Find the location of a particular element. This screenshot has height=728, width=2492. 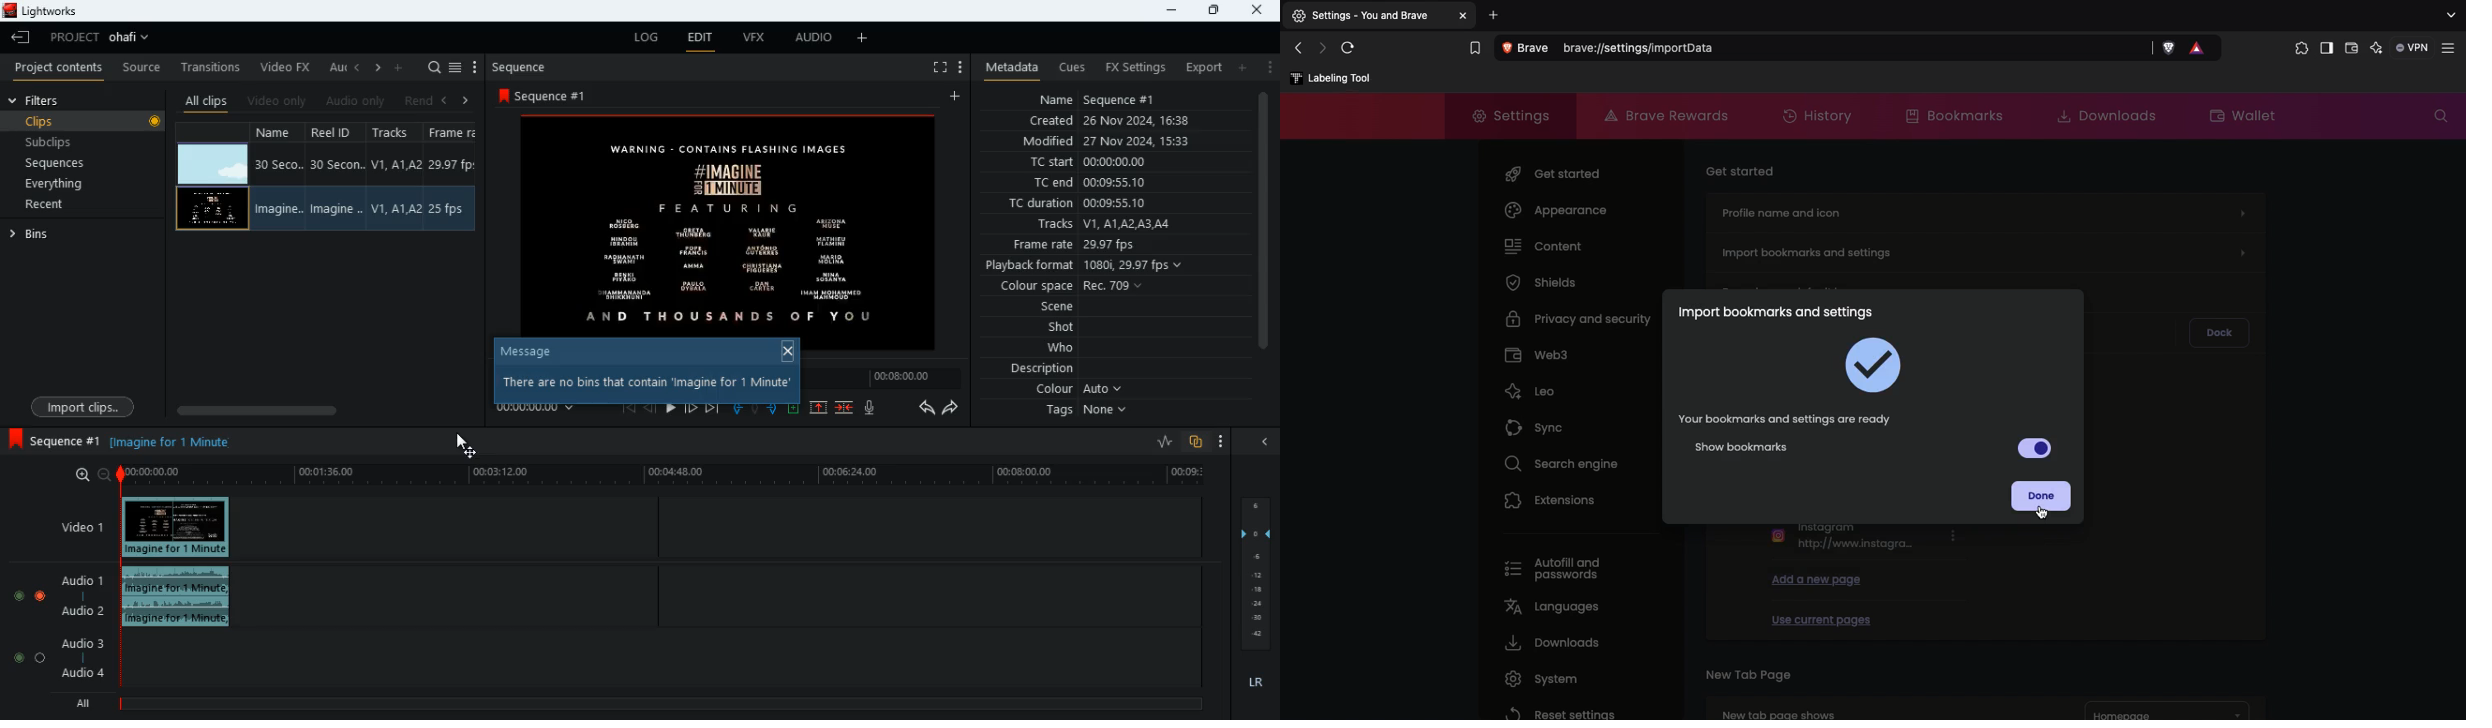

colour space is located at coordinates (1078, 285).